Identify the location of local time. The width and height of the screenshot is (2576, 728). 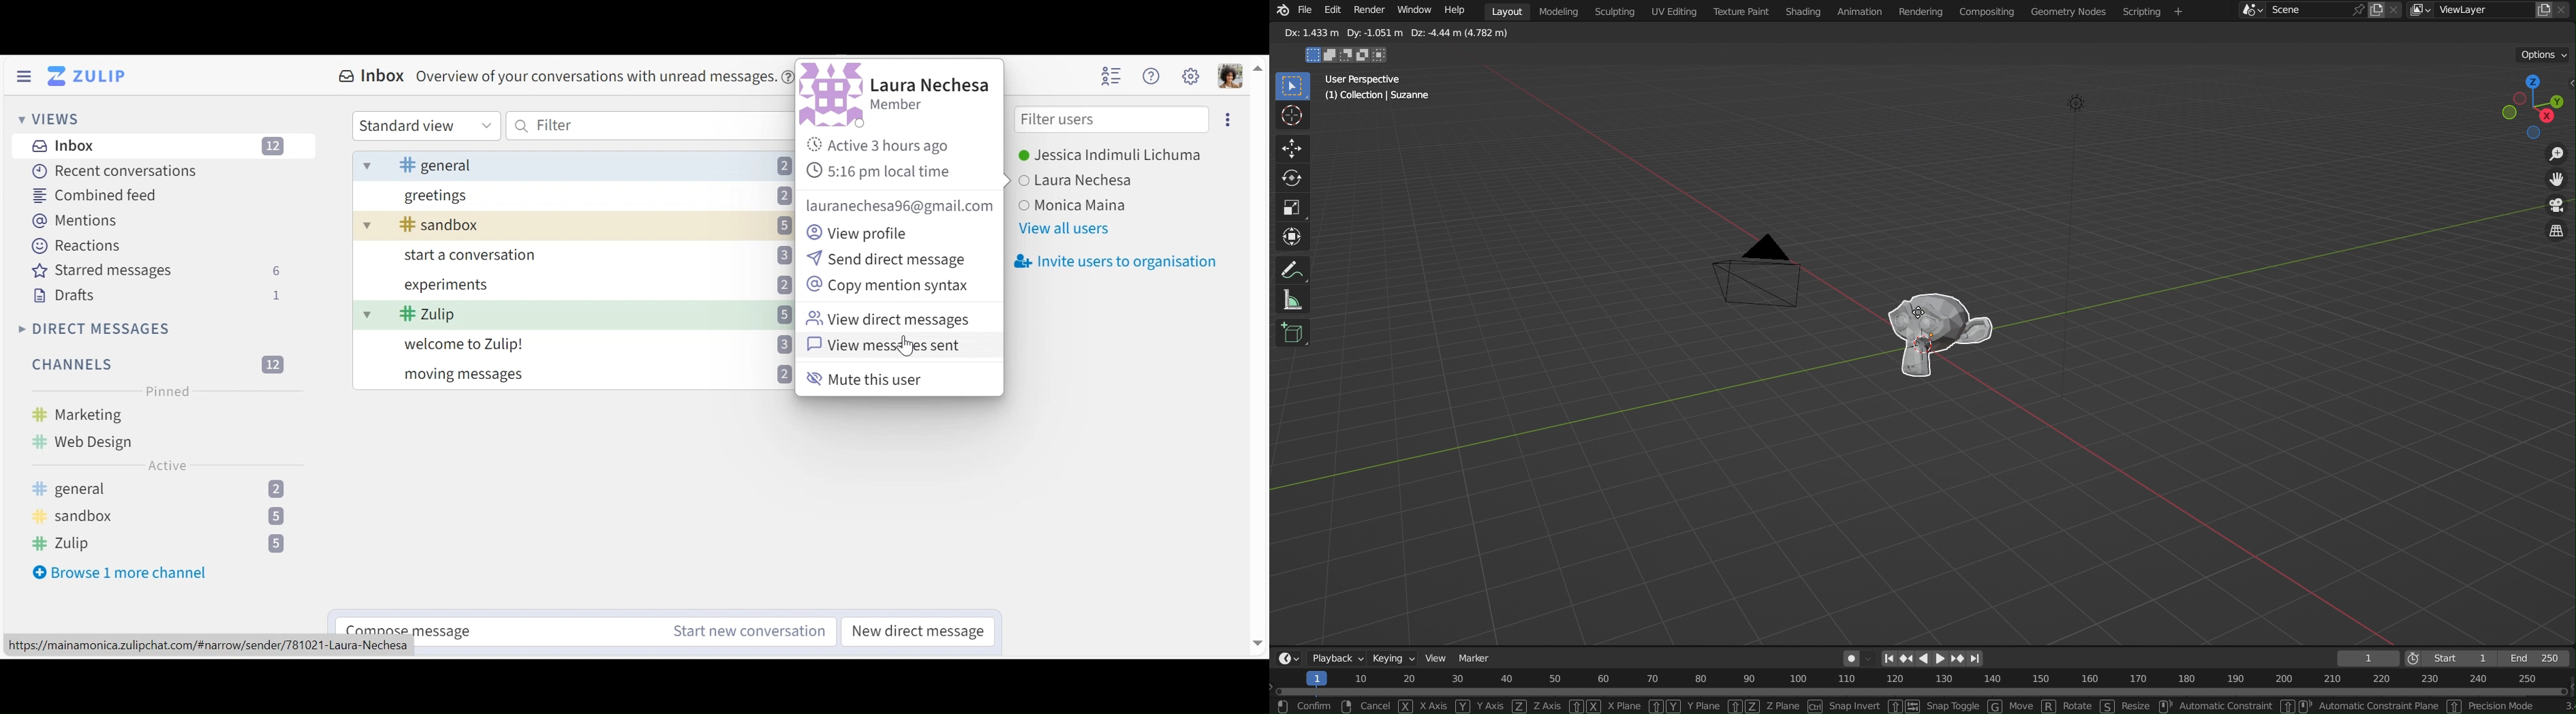
(883, 171).